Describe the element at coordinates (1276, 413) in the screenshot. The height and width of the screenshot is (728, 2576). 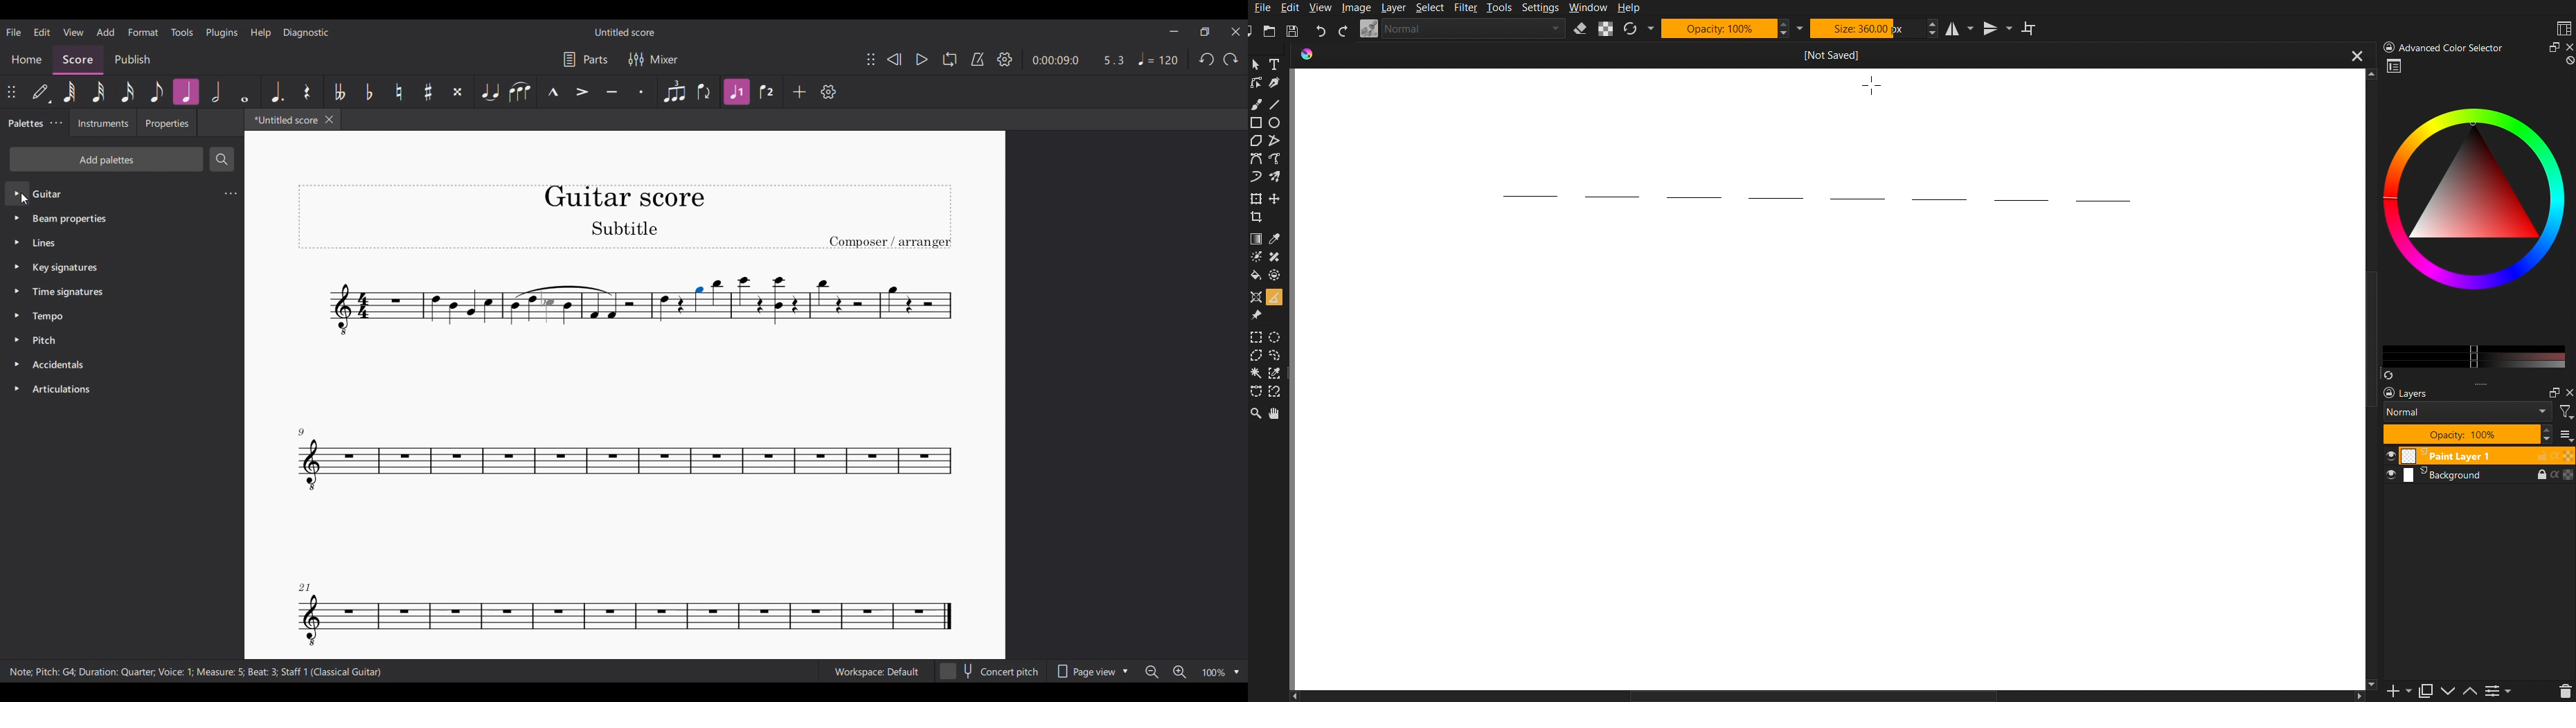
I see `Move` at that location.